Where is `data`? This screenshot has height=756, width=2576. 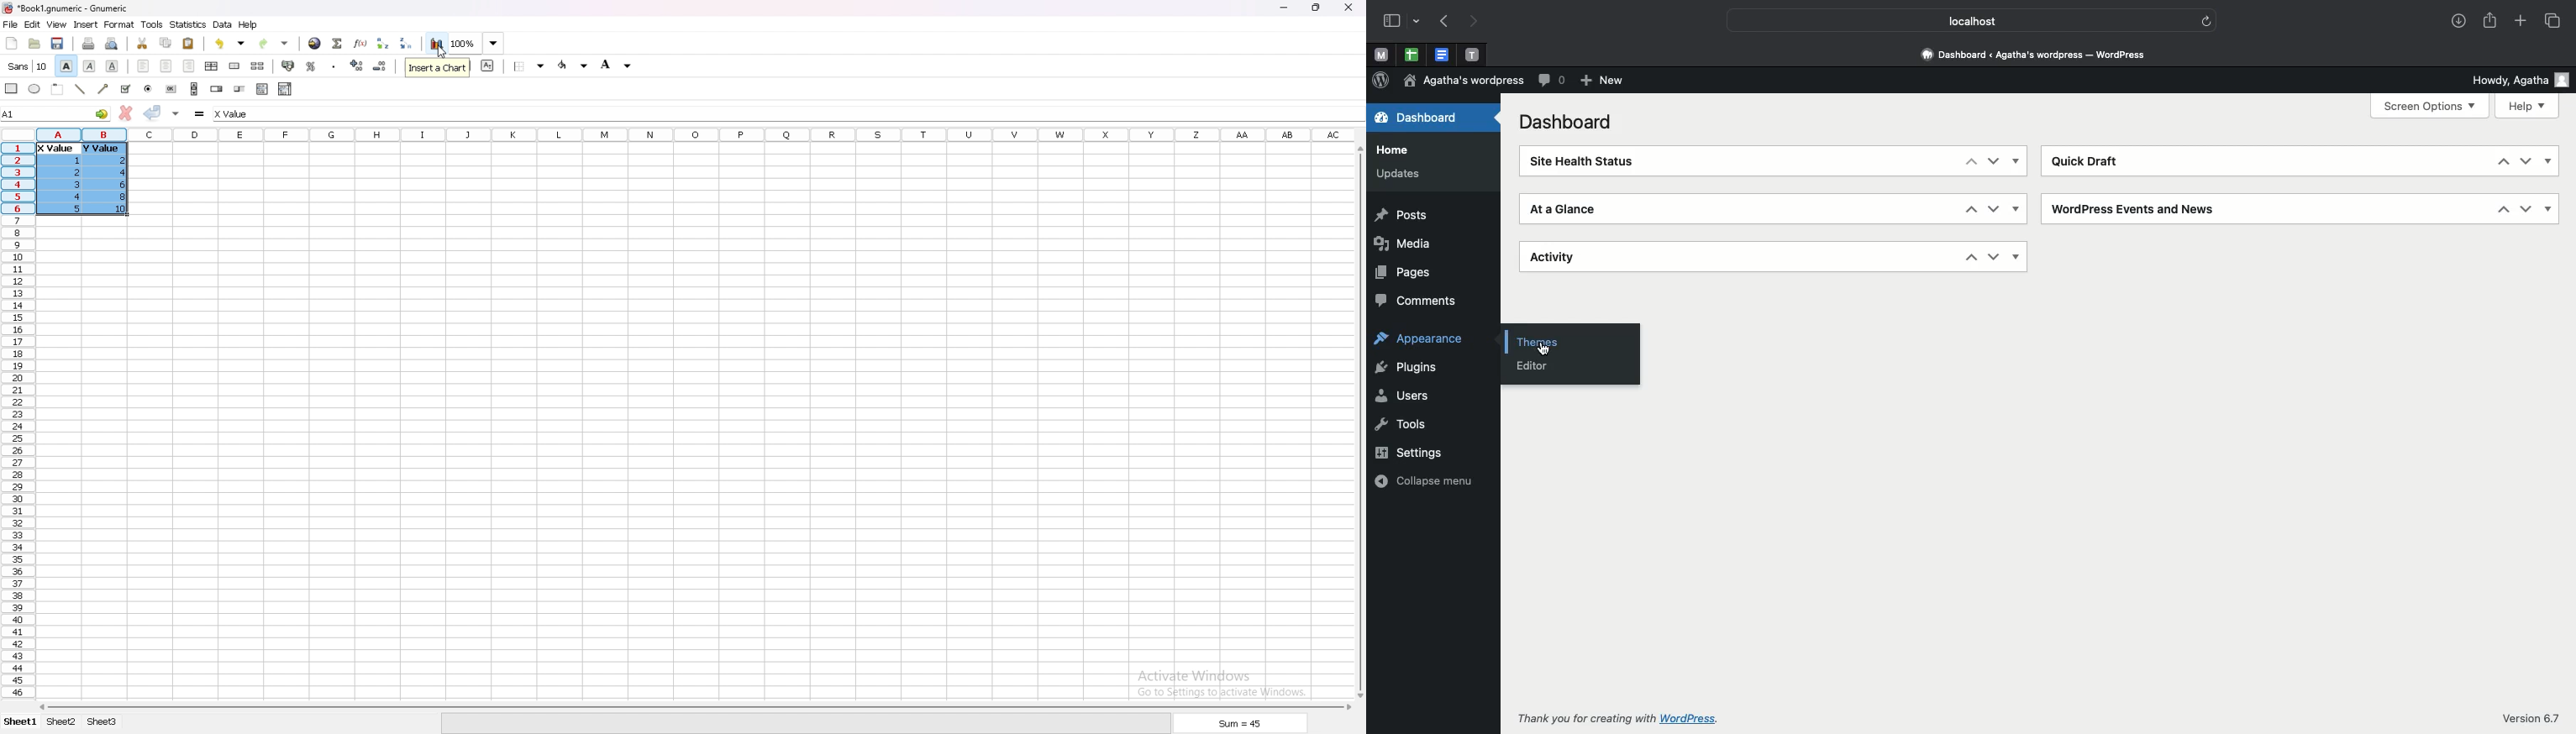
data is located at coordinates (223, 24).